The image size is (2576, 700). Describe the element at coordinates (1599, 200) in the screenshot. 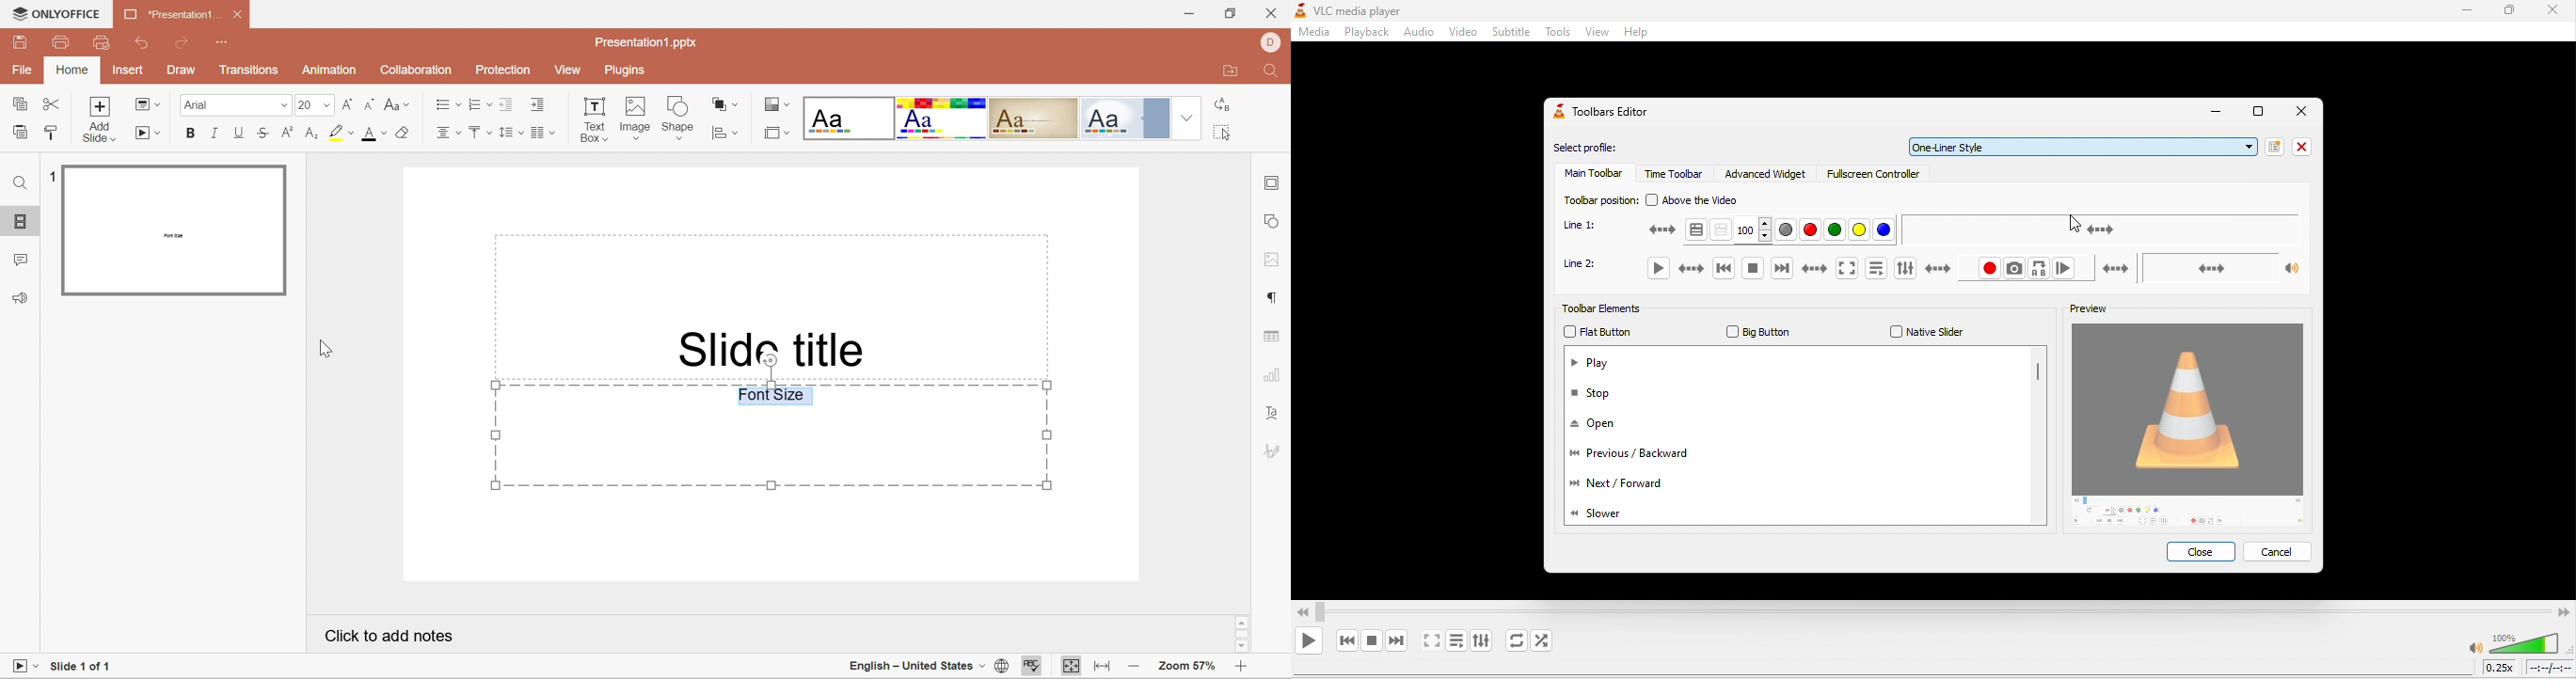

I see `toolbar position` at that location.